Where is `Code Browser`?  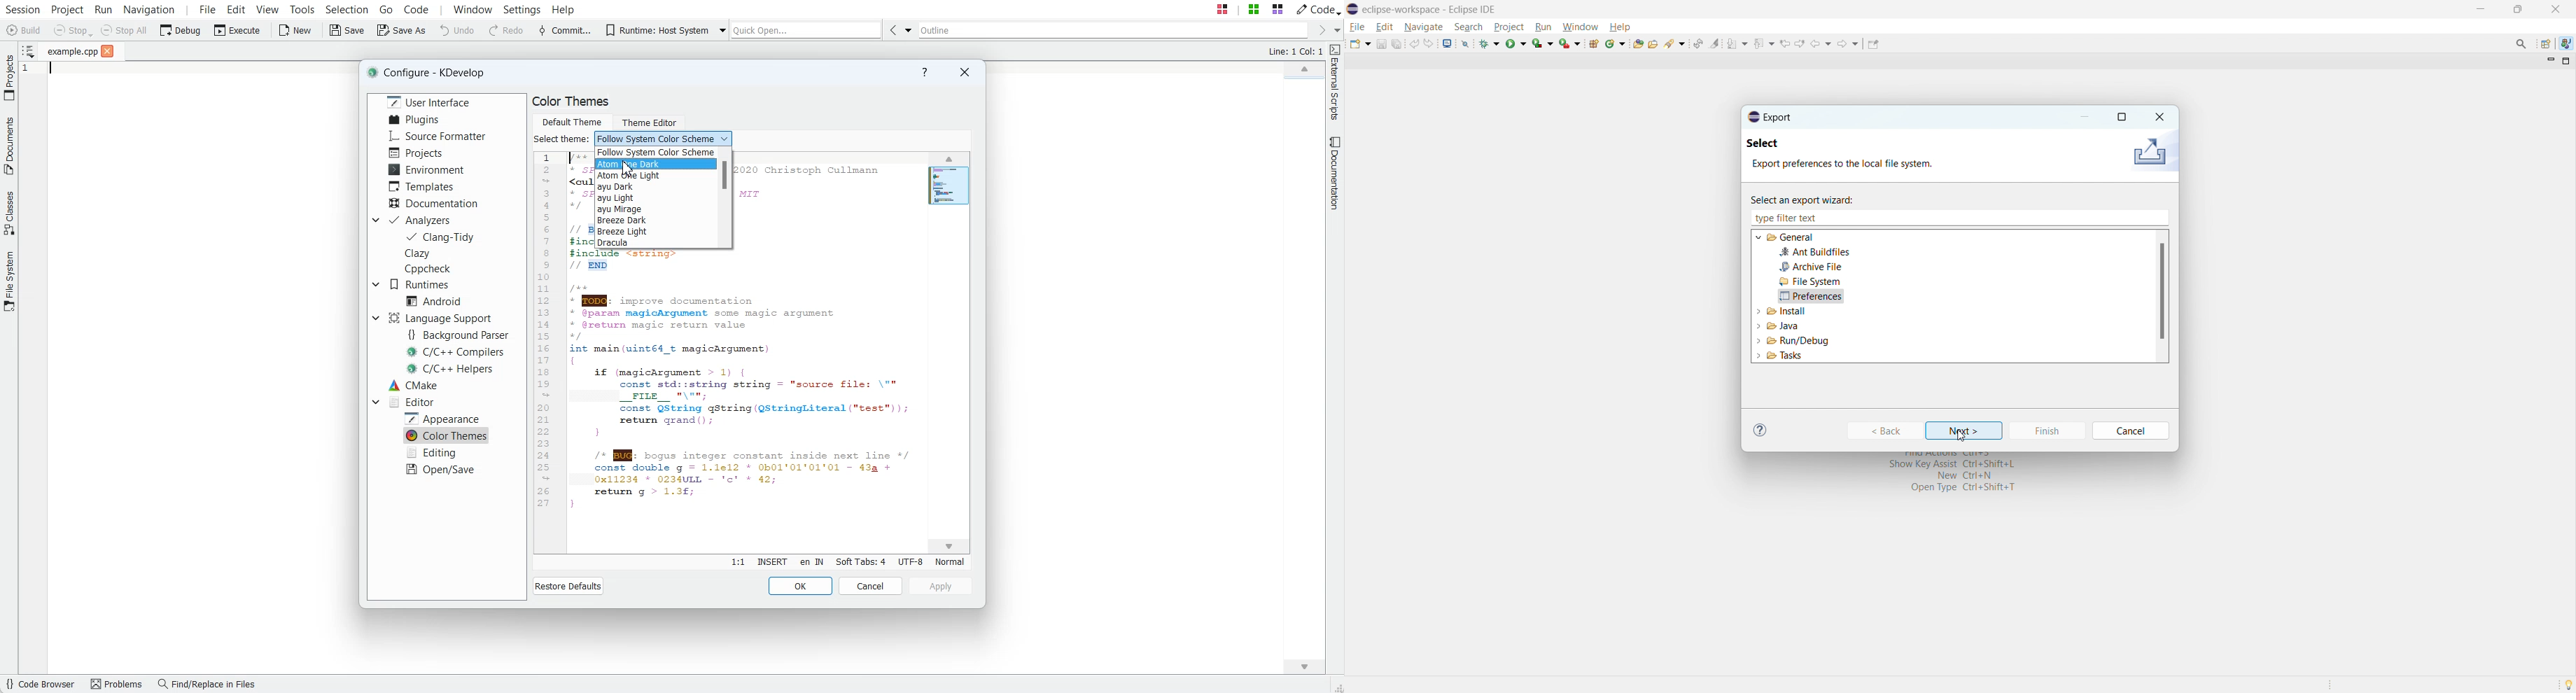
Code Browser is located at coordinates (42, 685).